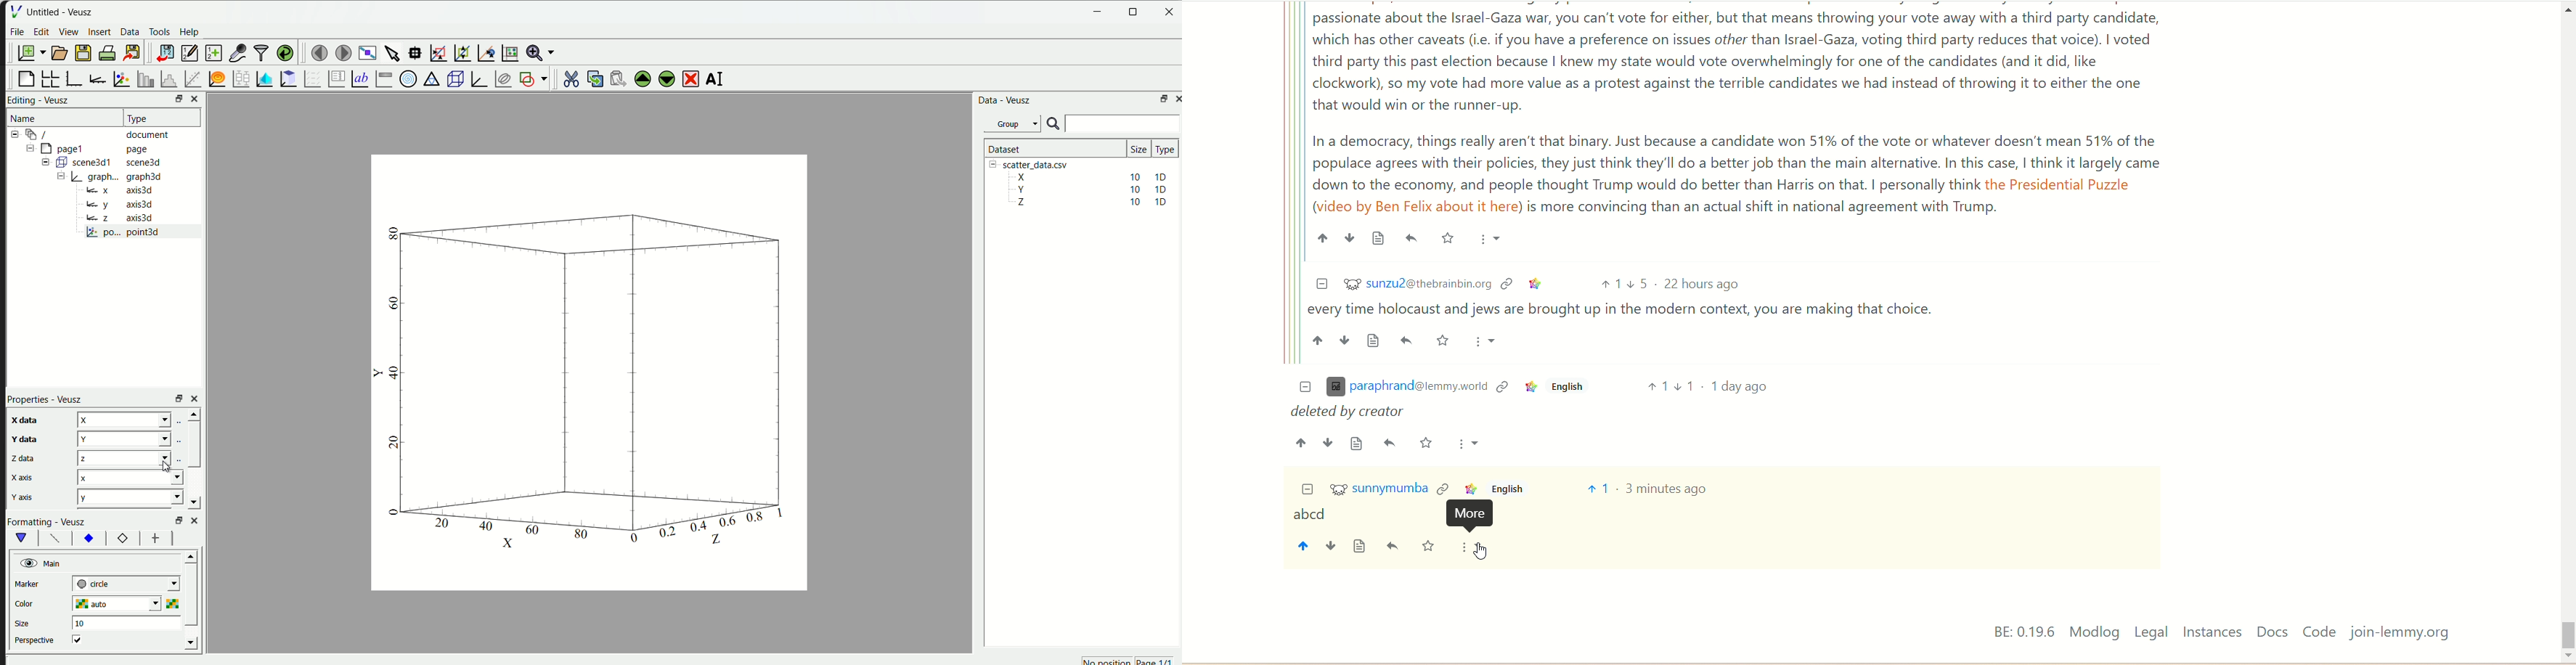 The width and height of the screenshot is (2576, 672). I want to click on search bar, so click(1124, 124).